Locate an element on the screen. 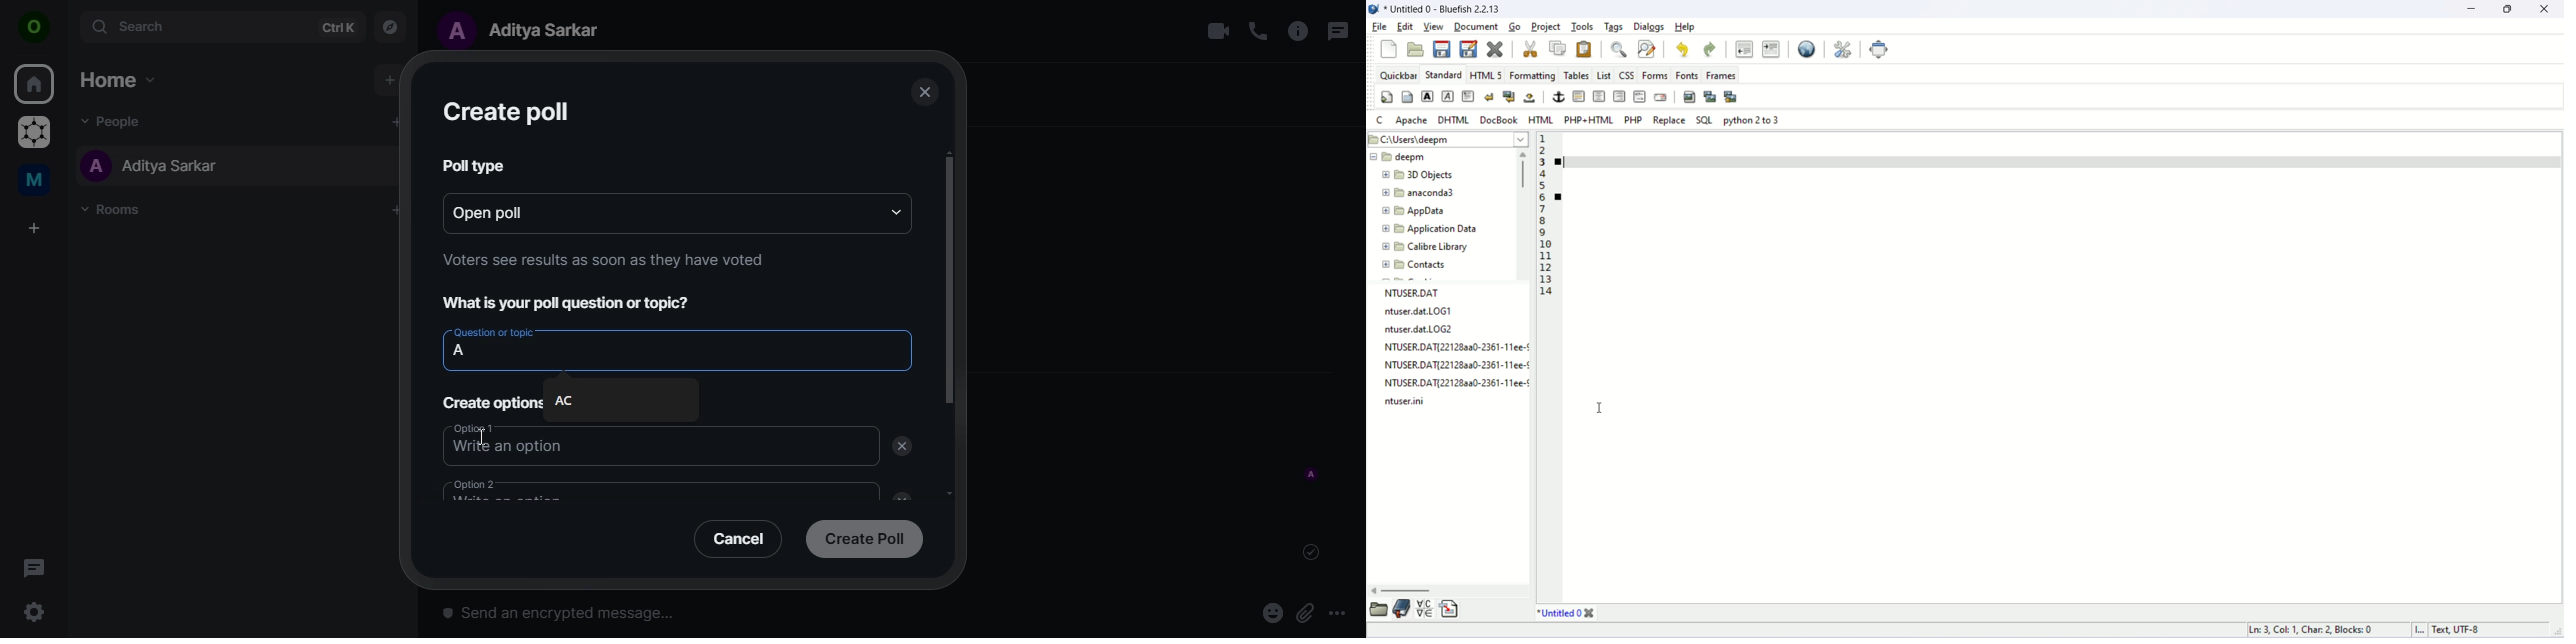  SQL is located at coordinates (1707, 120).